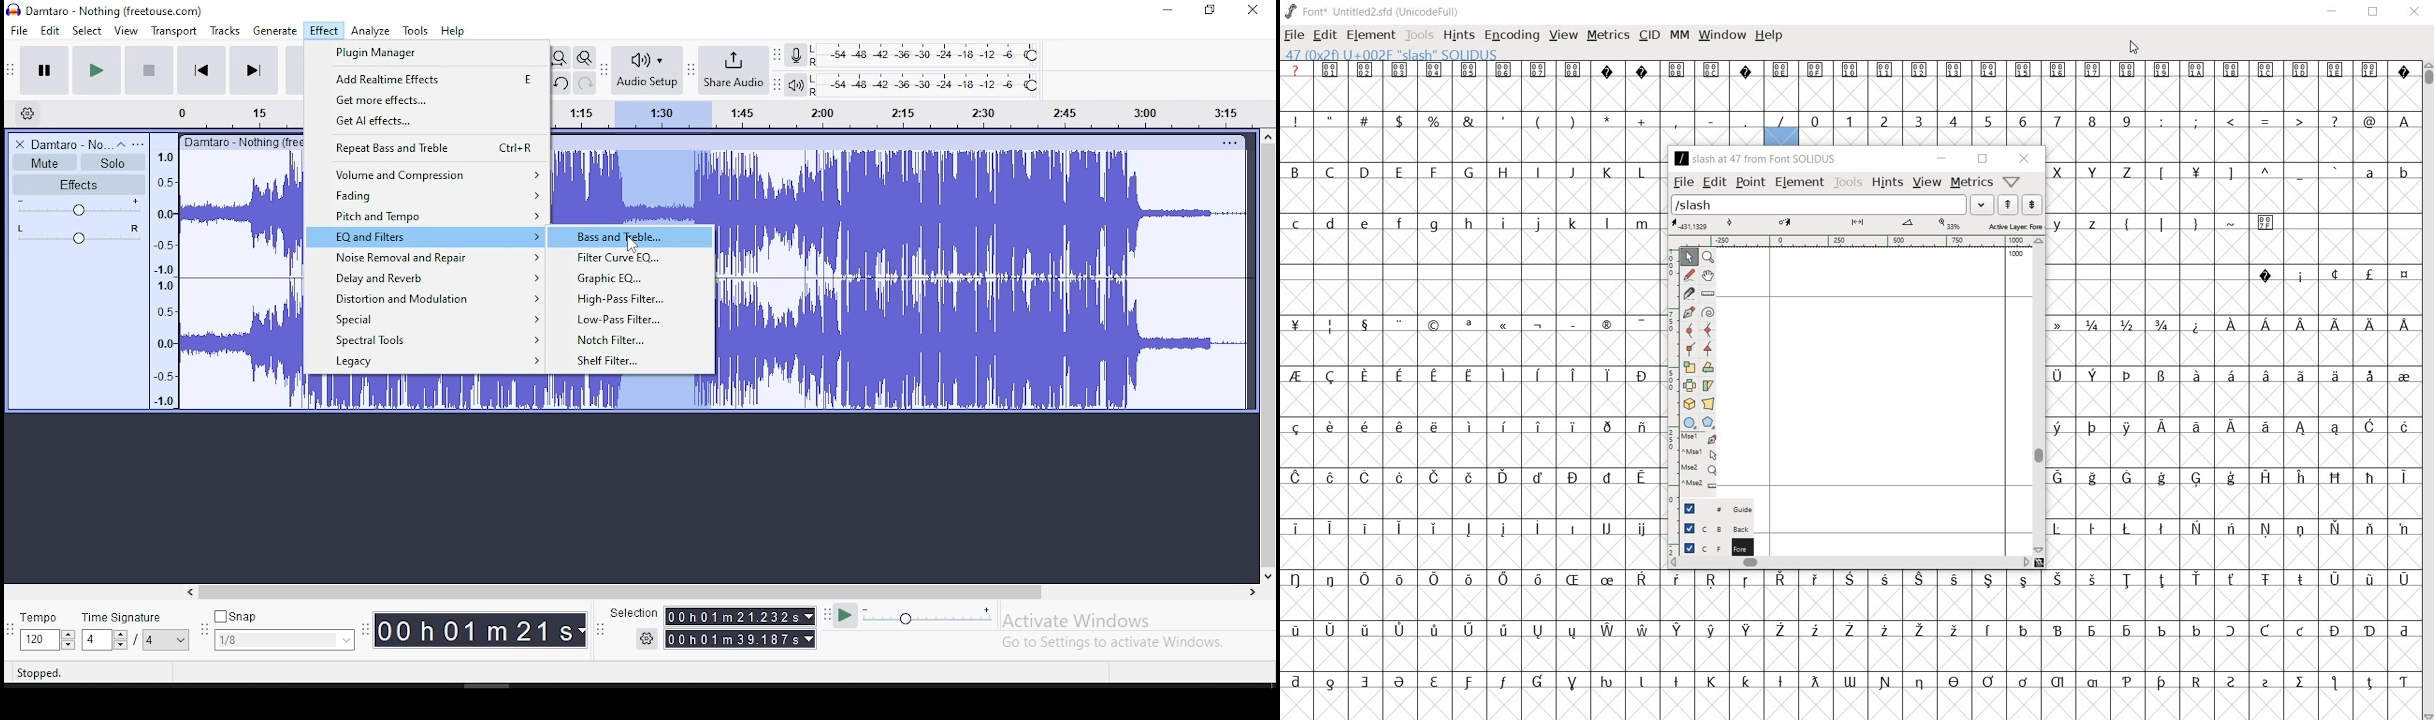  Describe the element at coordinates (631, 258) in the screenshot. I see `filter Curve EQ` at that location.